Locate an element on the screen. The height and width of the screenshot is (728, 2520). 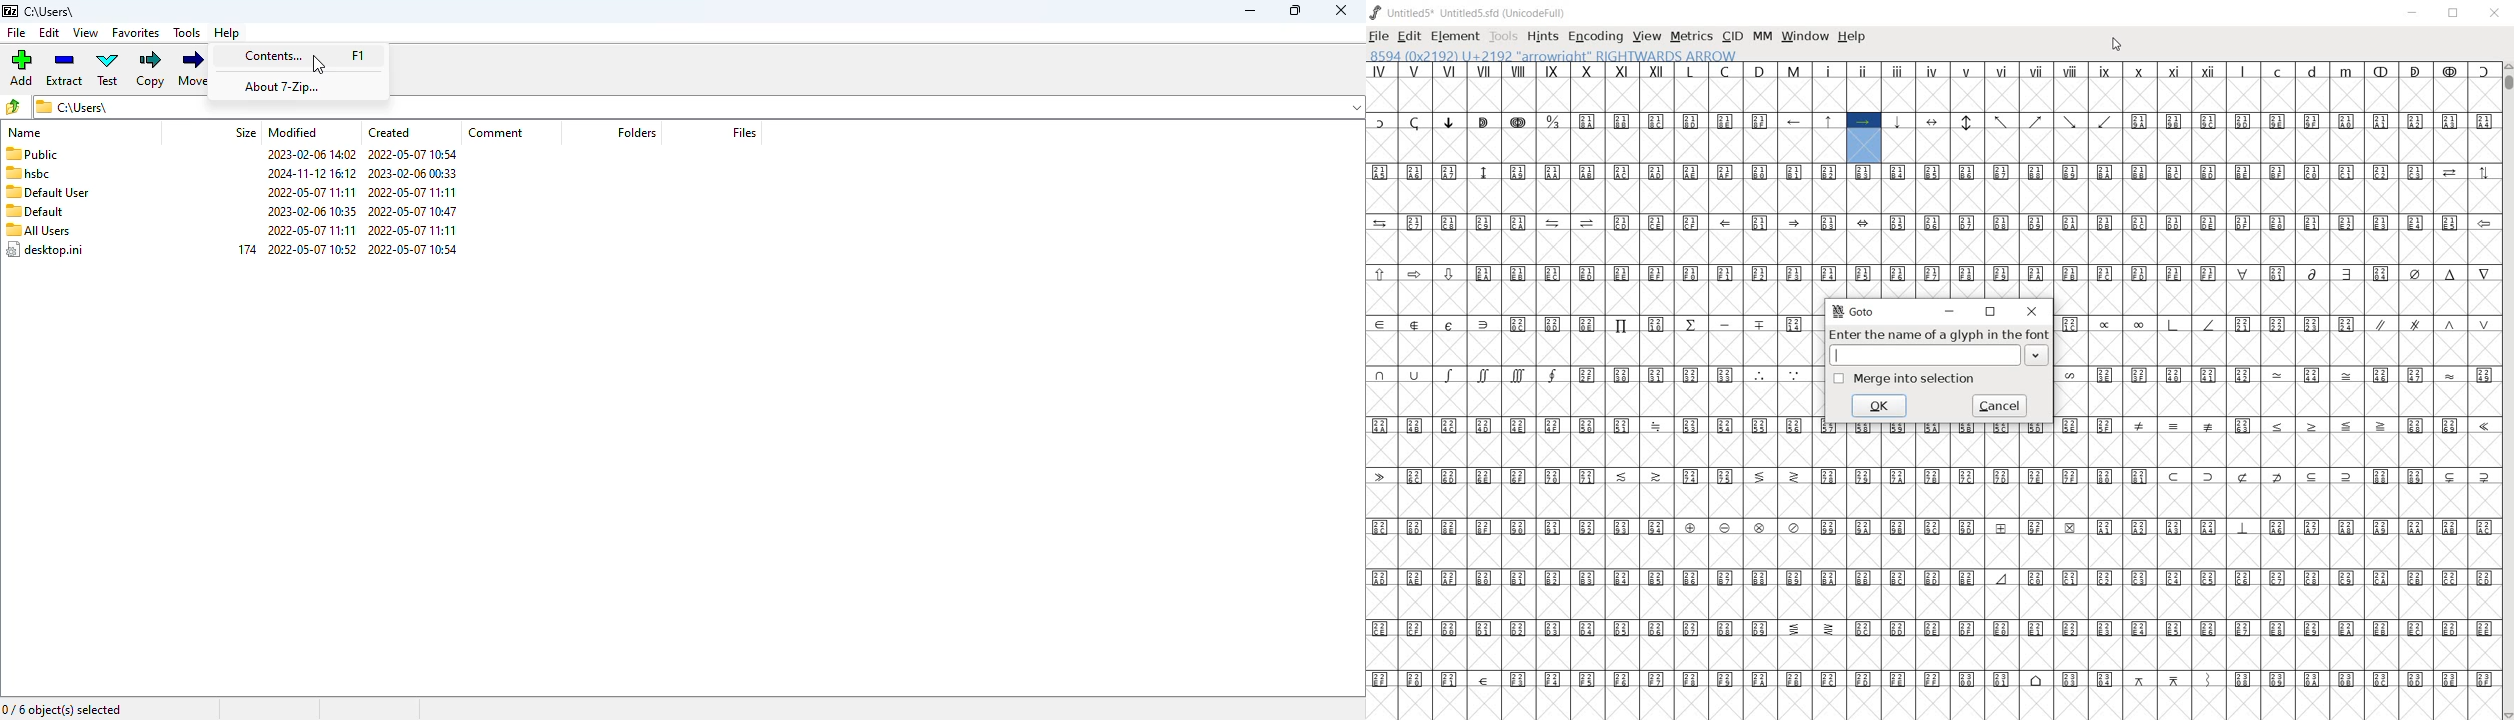
files is located at coordinates (745, 132).